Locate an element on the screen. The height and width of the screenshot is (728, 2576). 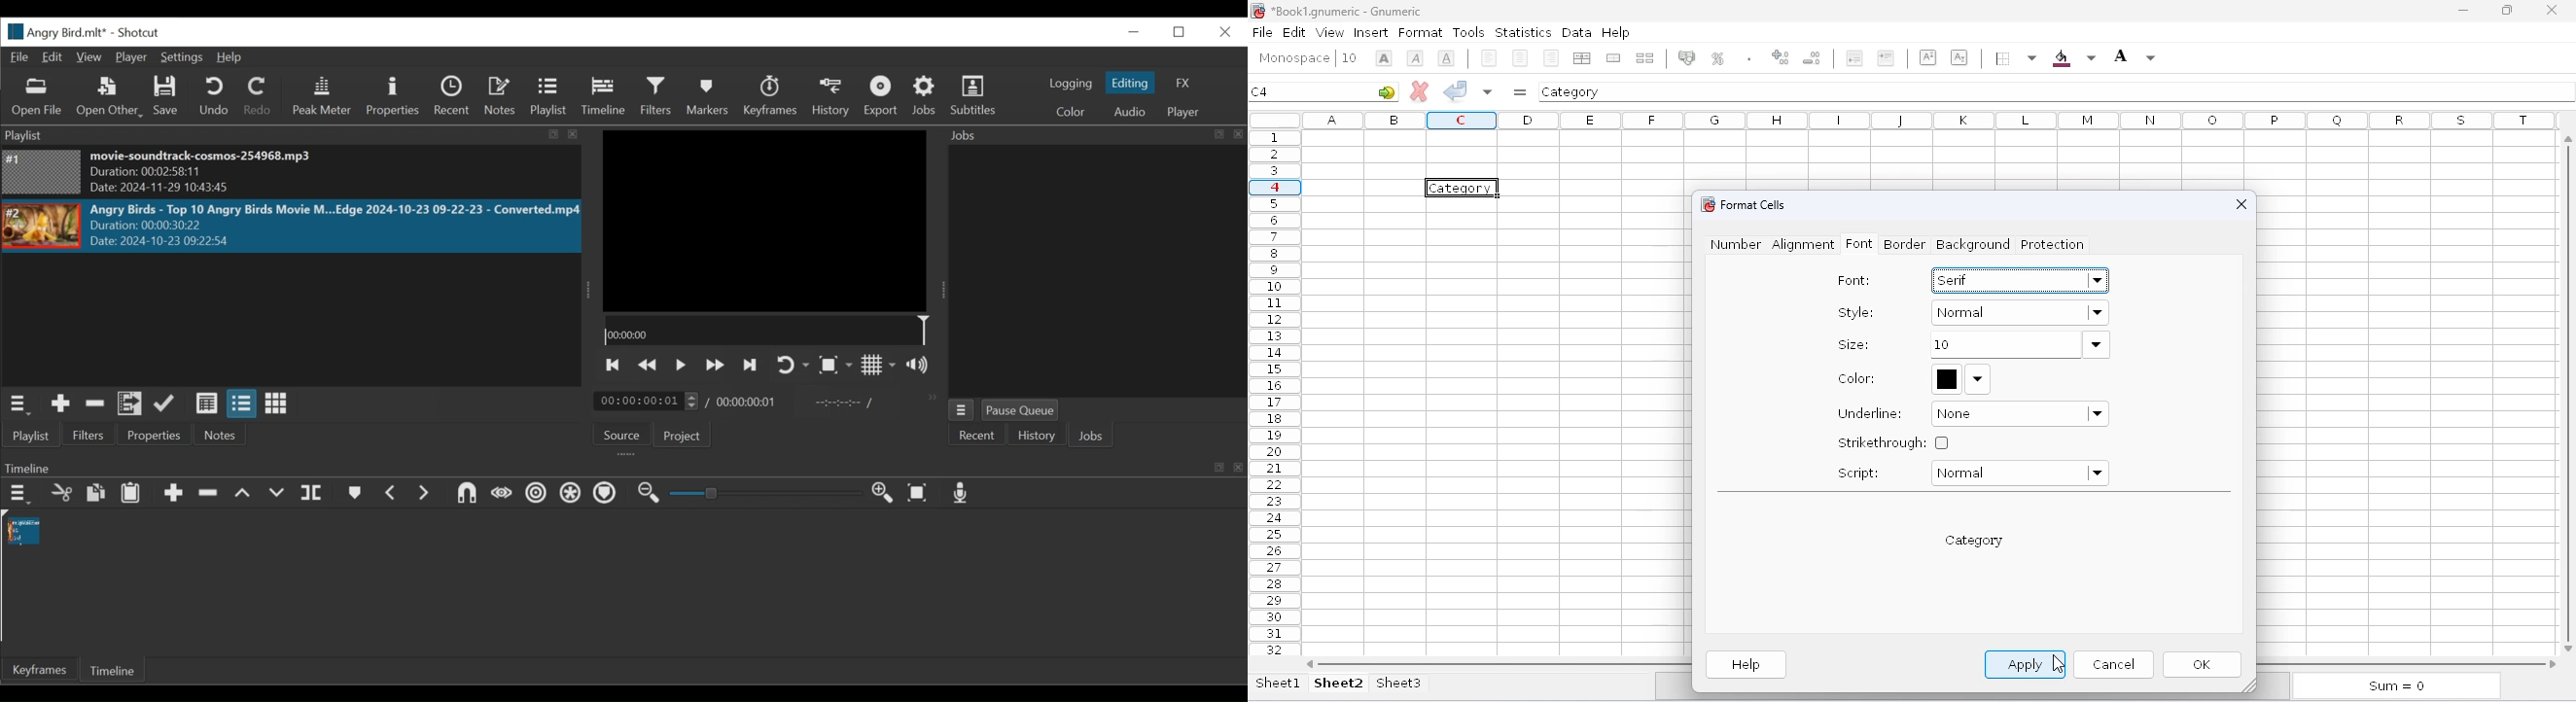
strikethrough:  is located at coordinates (1893, 442).